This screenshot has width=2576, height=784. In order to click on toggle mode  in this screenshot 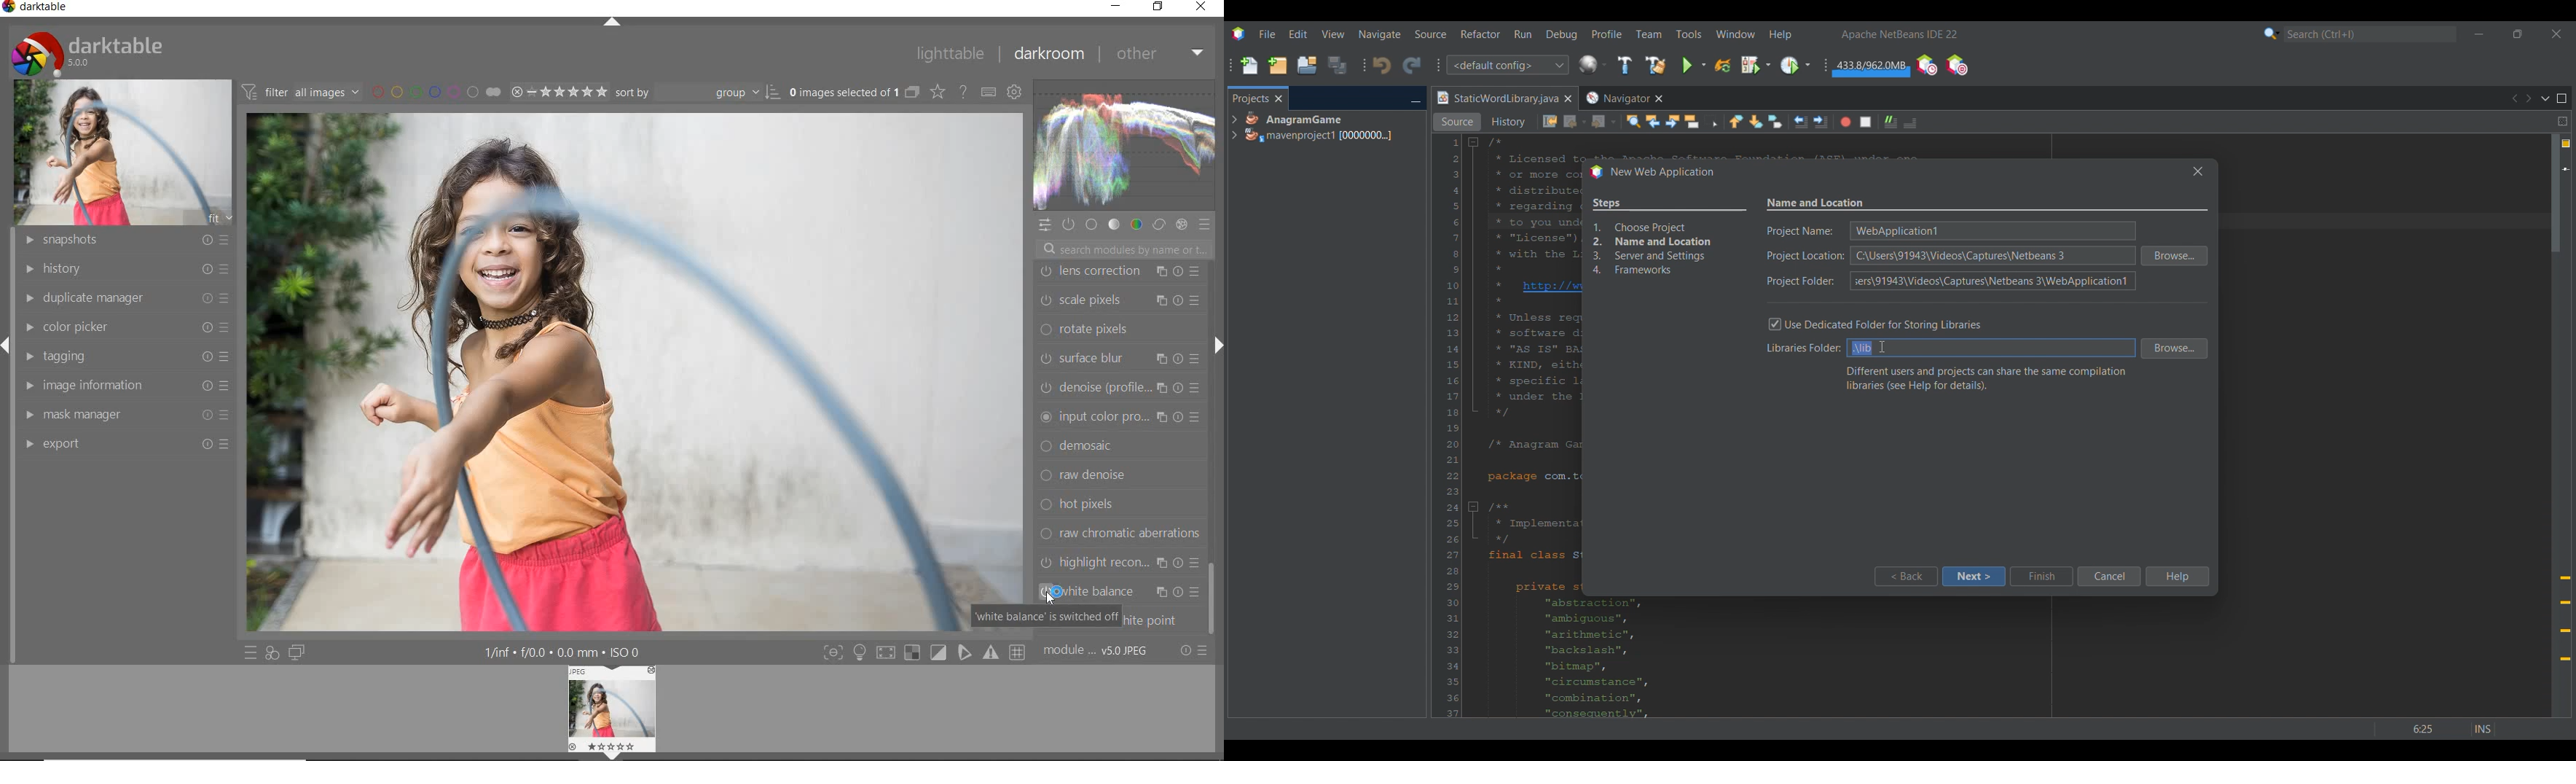, I will do `click(889, 652)`.